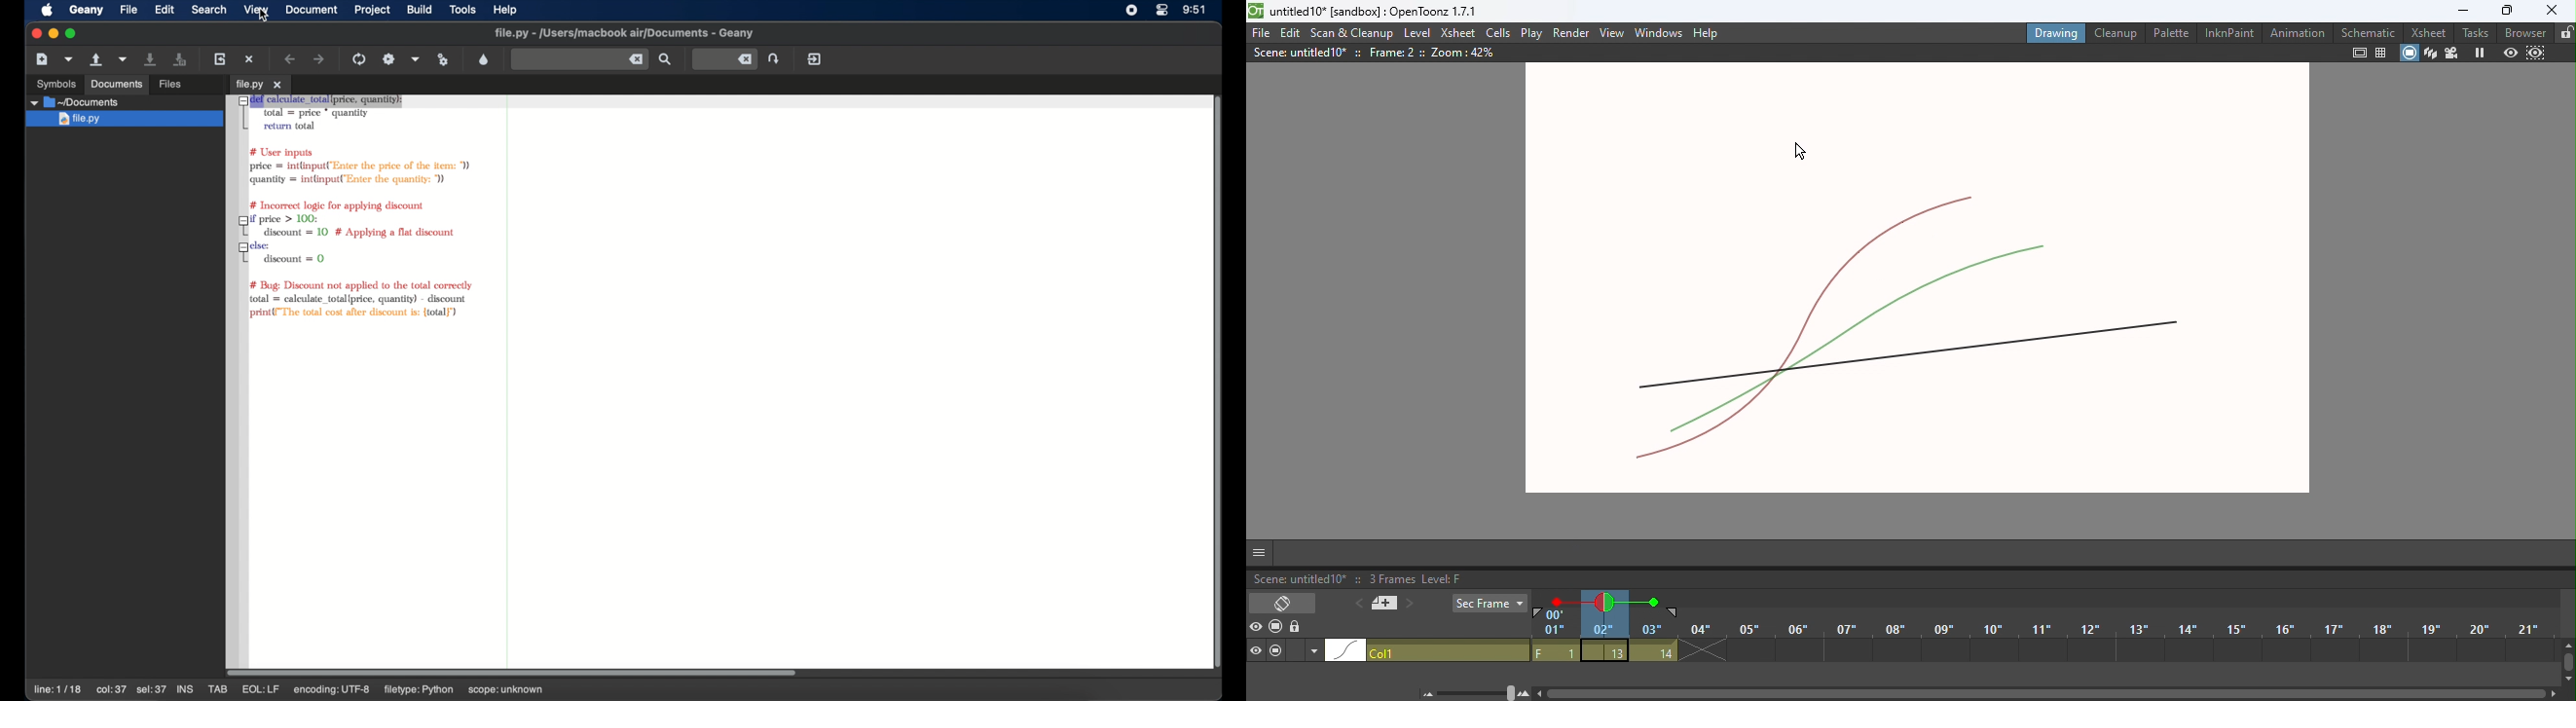 The image size is (2576, 728). Describe the element at coordinates (2359, 53) in the screenshot. I see `safe area` at that location.